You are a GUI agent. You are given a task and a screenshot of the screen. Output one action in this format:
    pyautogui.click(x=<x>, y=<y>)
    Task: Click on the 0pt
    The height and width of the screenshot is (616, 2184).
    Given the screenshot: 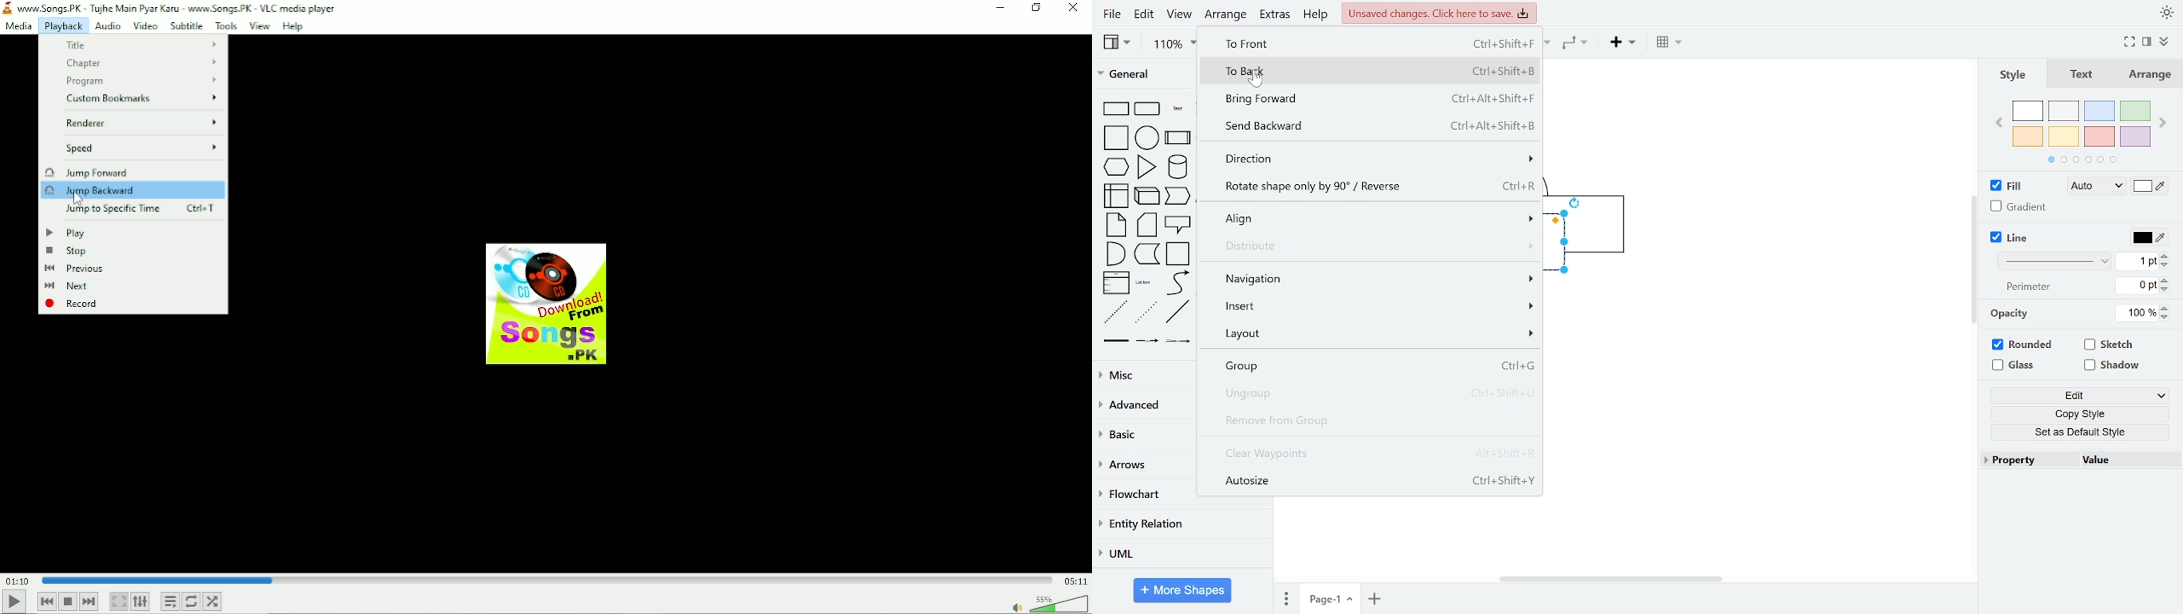 What is the action you would take?
    pyautogui.click(x=2138, y=286)
    